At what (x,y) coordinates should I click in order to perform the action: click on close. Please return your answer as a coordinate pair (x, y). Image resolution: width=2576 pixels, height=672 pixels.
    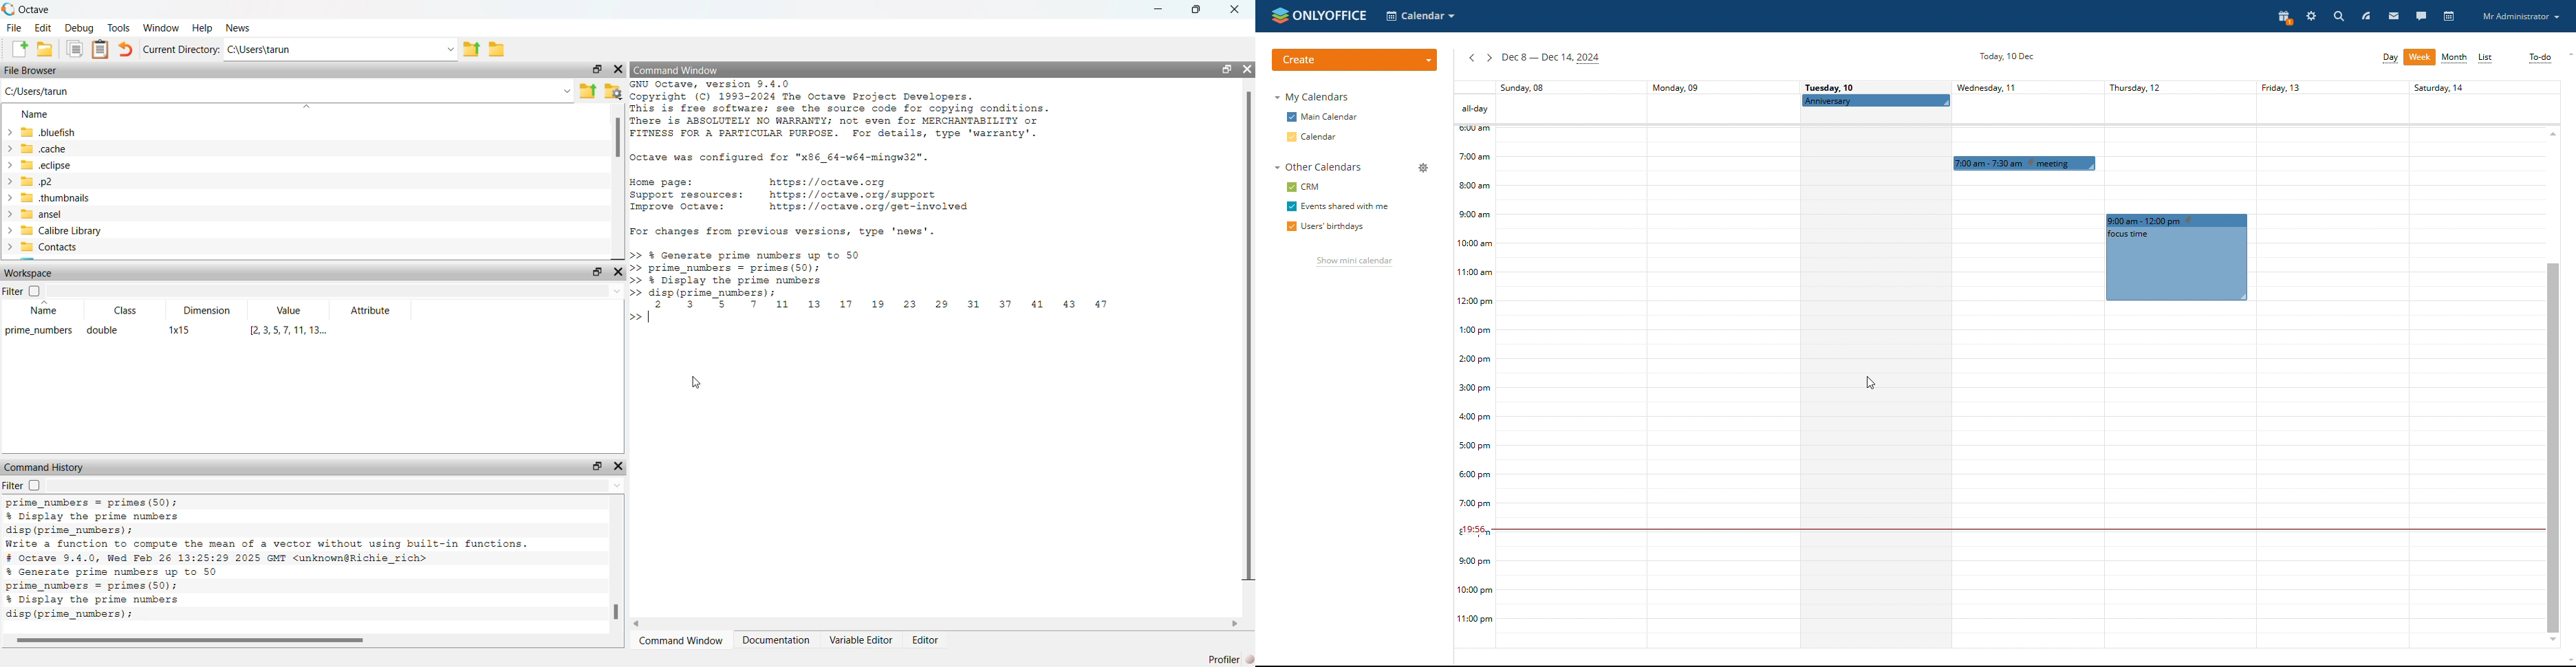
    Looking at the image, I should click on (619, 466).